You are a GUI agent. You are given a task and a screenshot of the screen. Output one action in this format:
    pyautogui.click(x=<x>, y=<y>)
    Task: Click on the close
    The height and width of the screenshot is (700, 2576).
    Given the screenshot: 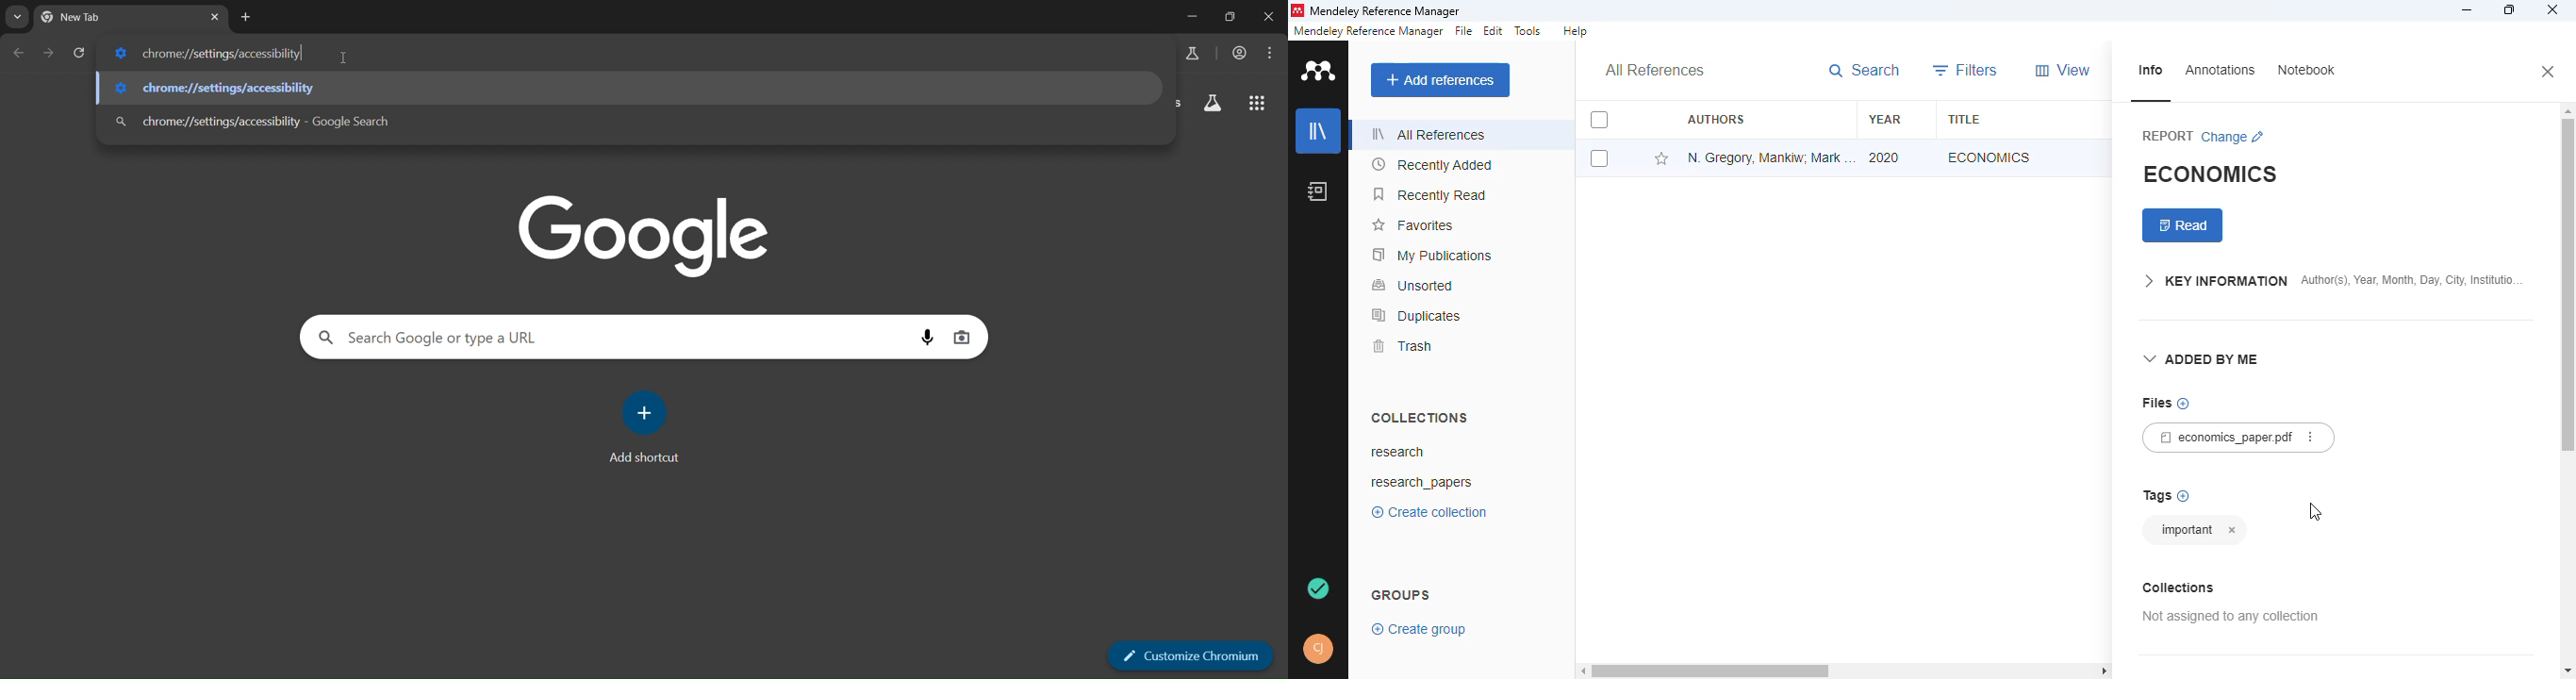 What is the action you would take?
    pyautogui.click(x=2552, y=9)
    